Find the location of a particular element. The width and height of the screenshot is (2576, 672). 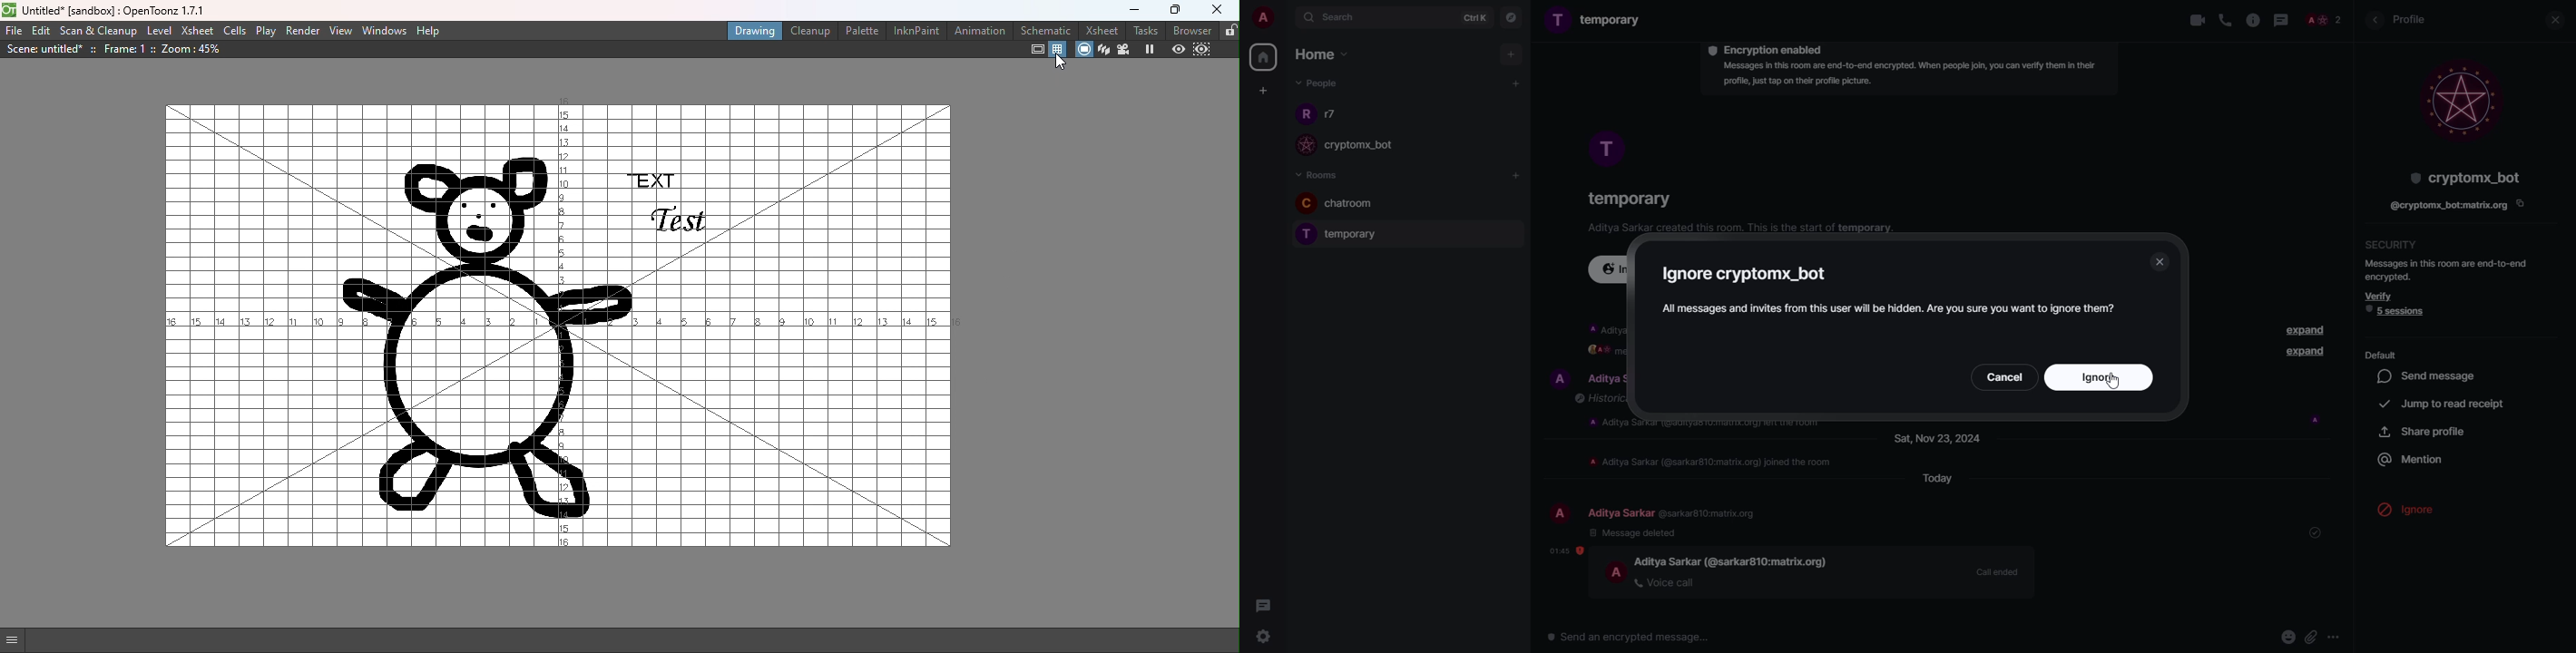

create space is located at coordinates (1263, 90).